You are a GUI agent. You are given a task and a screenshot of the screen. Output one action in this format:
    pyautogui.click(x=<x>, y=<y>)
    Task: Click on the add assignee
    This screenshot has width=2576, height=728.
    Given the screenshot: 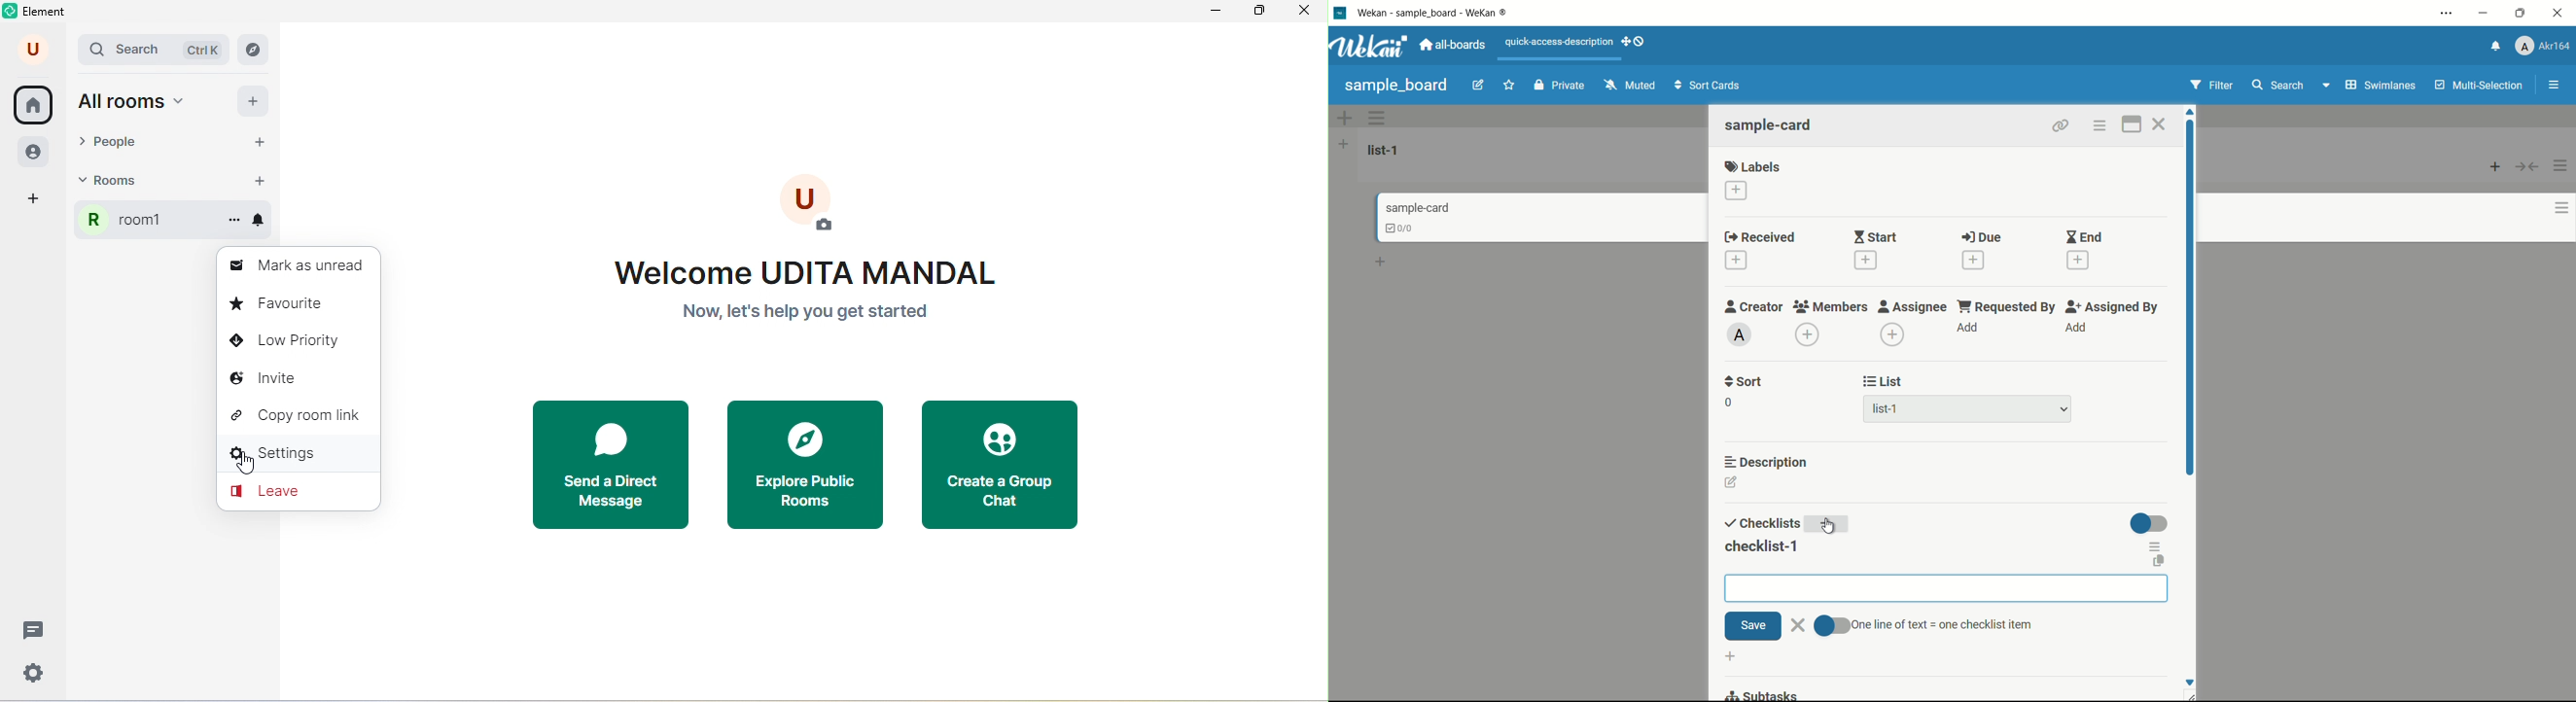 What is the action you would take?
    pyautogui.click(x=1893, y=335)
    